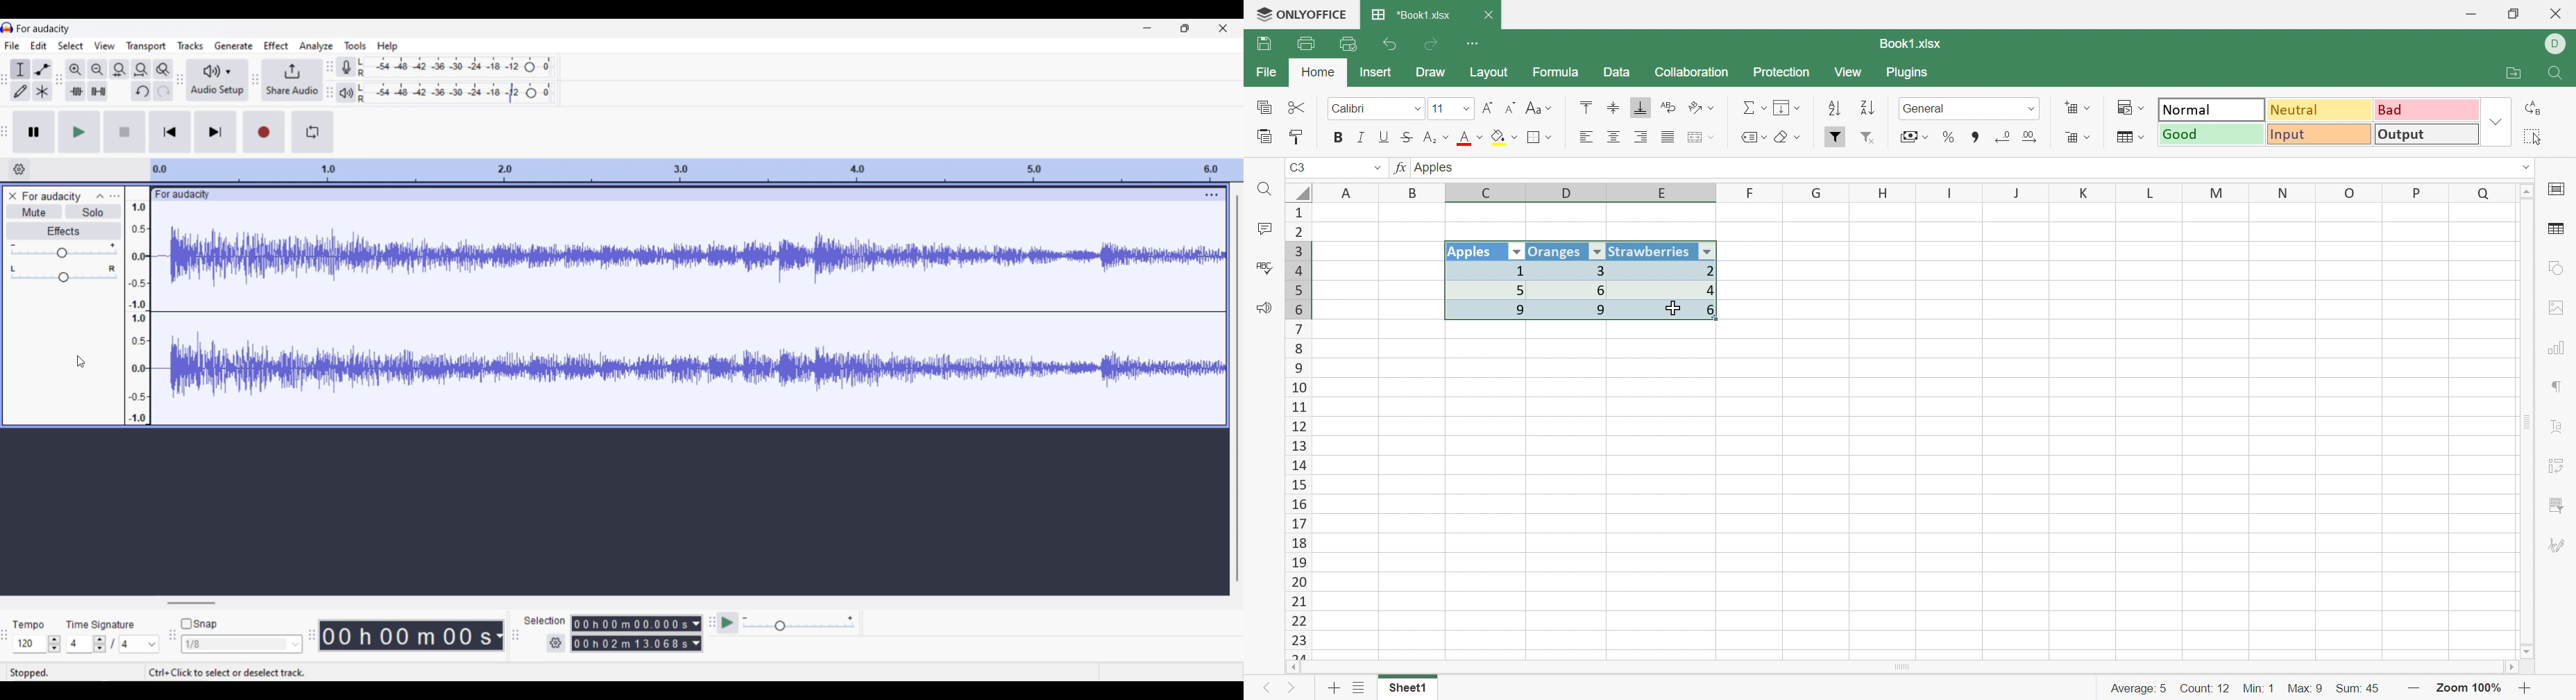  I want to click on 00 h 00 m 00 s, so click(404, 635).